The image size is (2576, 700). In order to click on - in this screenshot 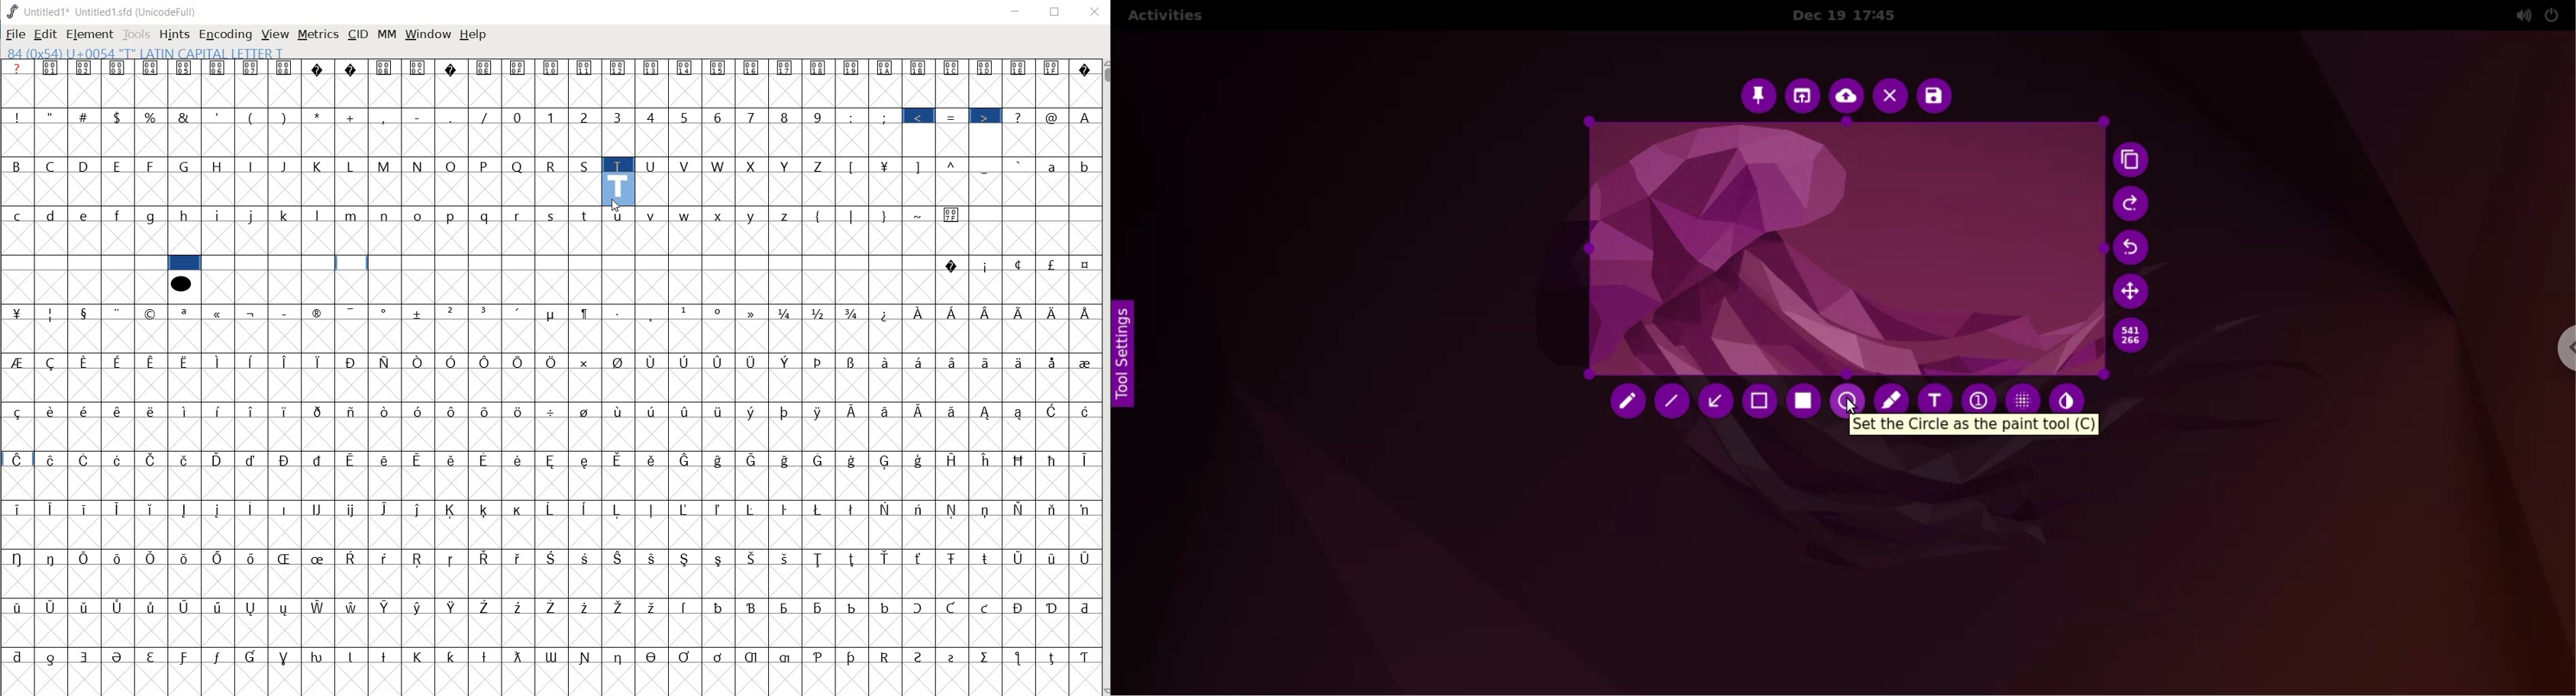, I will do `click(418, 116)`.